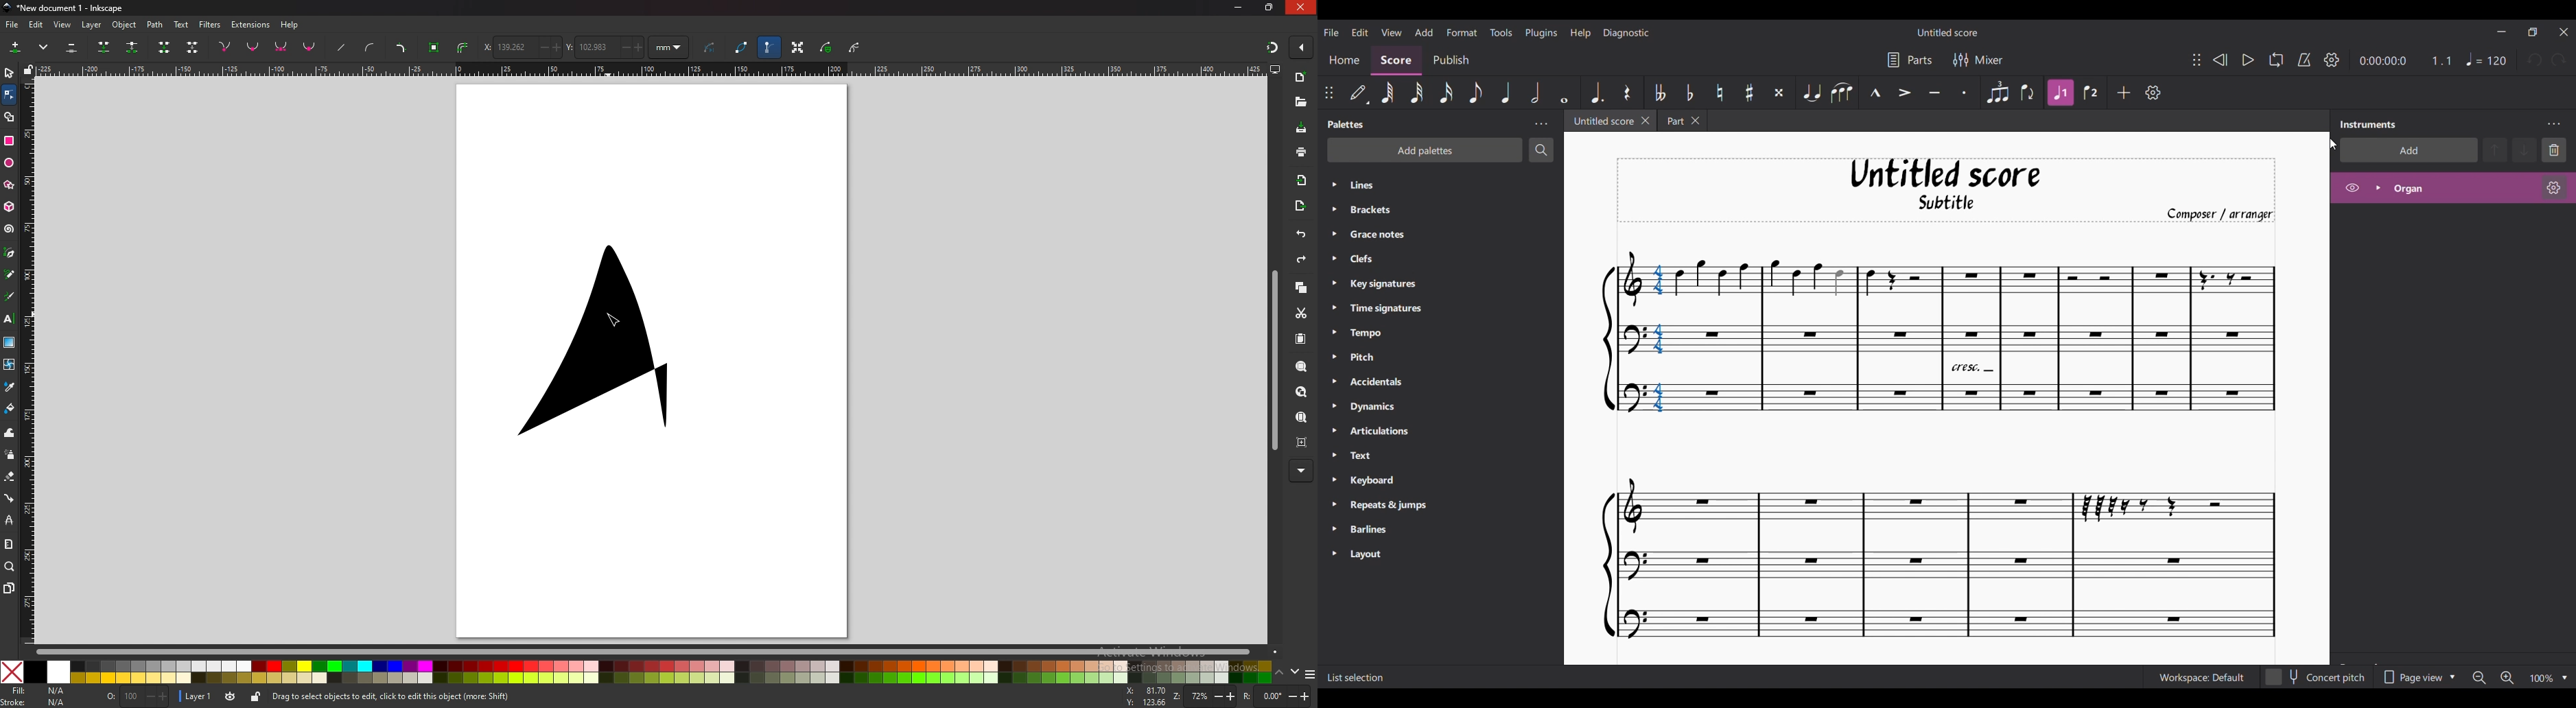 The image size is (2576, 728). I want to click on connector, so click(9, 497).